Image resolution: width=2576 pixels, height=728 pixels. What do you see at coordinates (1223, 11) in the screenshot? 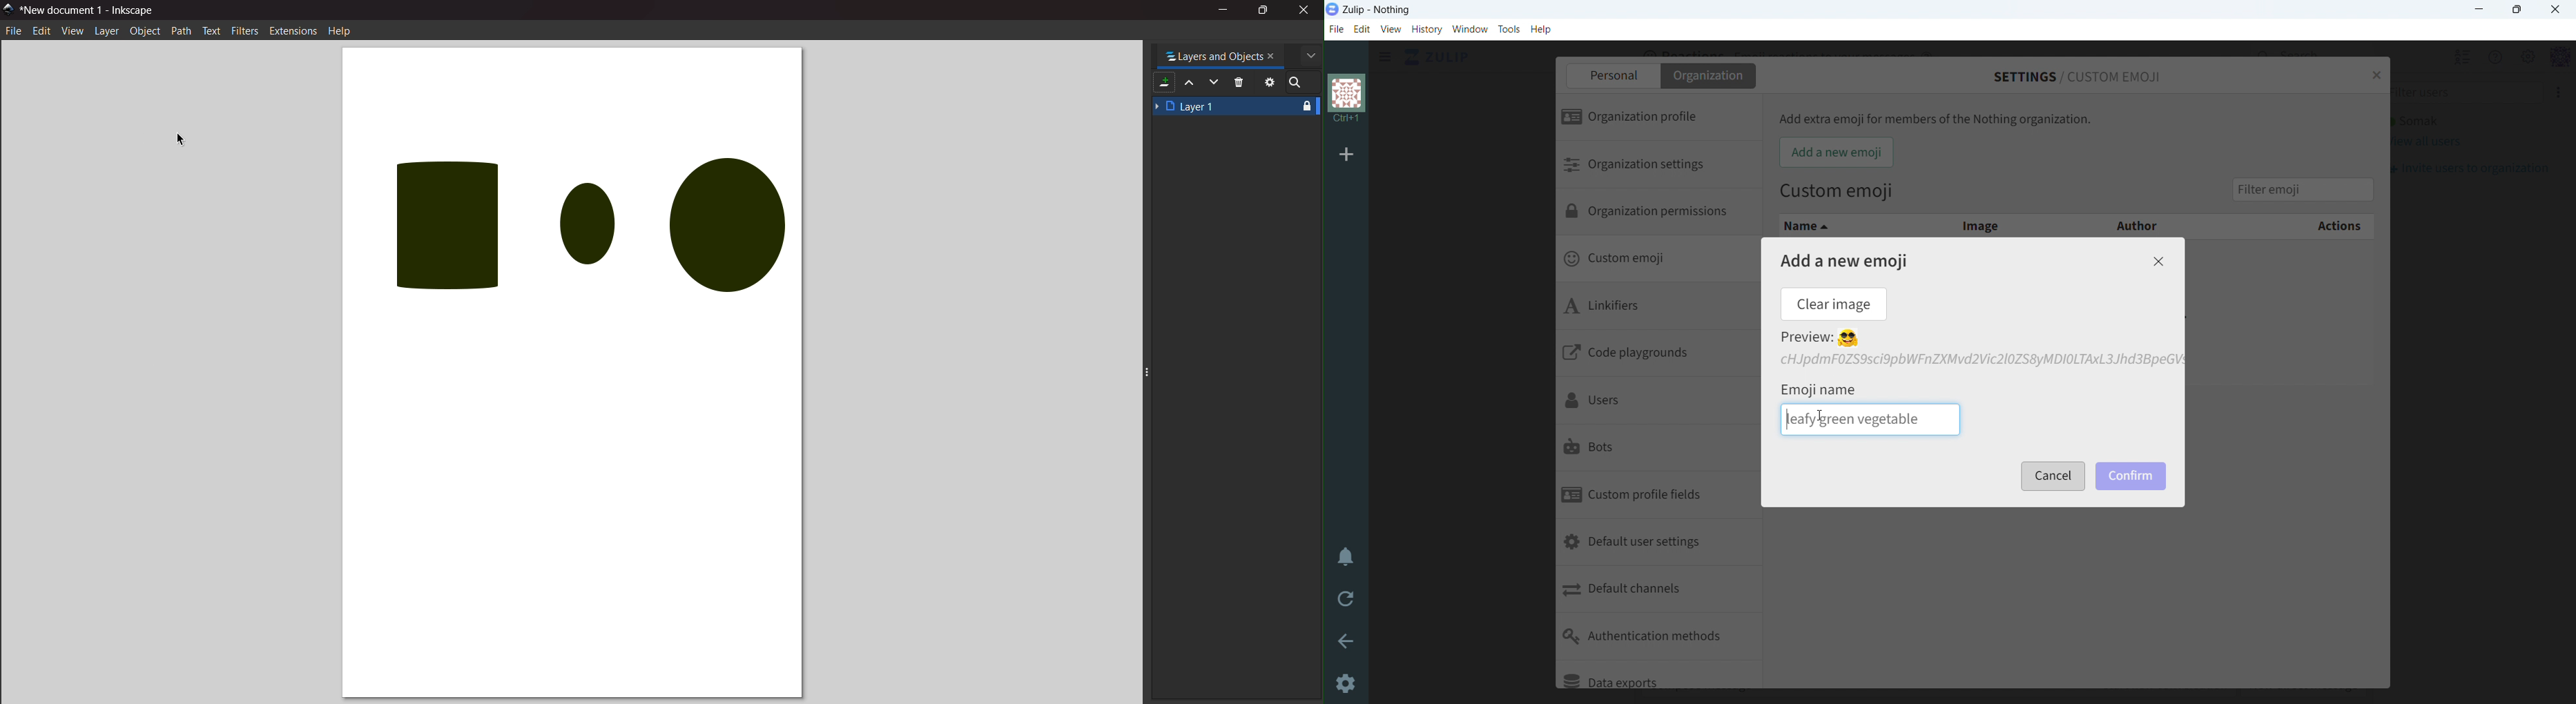
I see `minimize` at bounding box center [1223, 11].